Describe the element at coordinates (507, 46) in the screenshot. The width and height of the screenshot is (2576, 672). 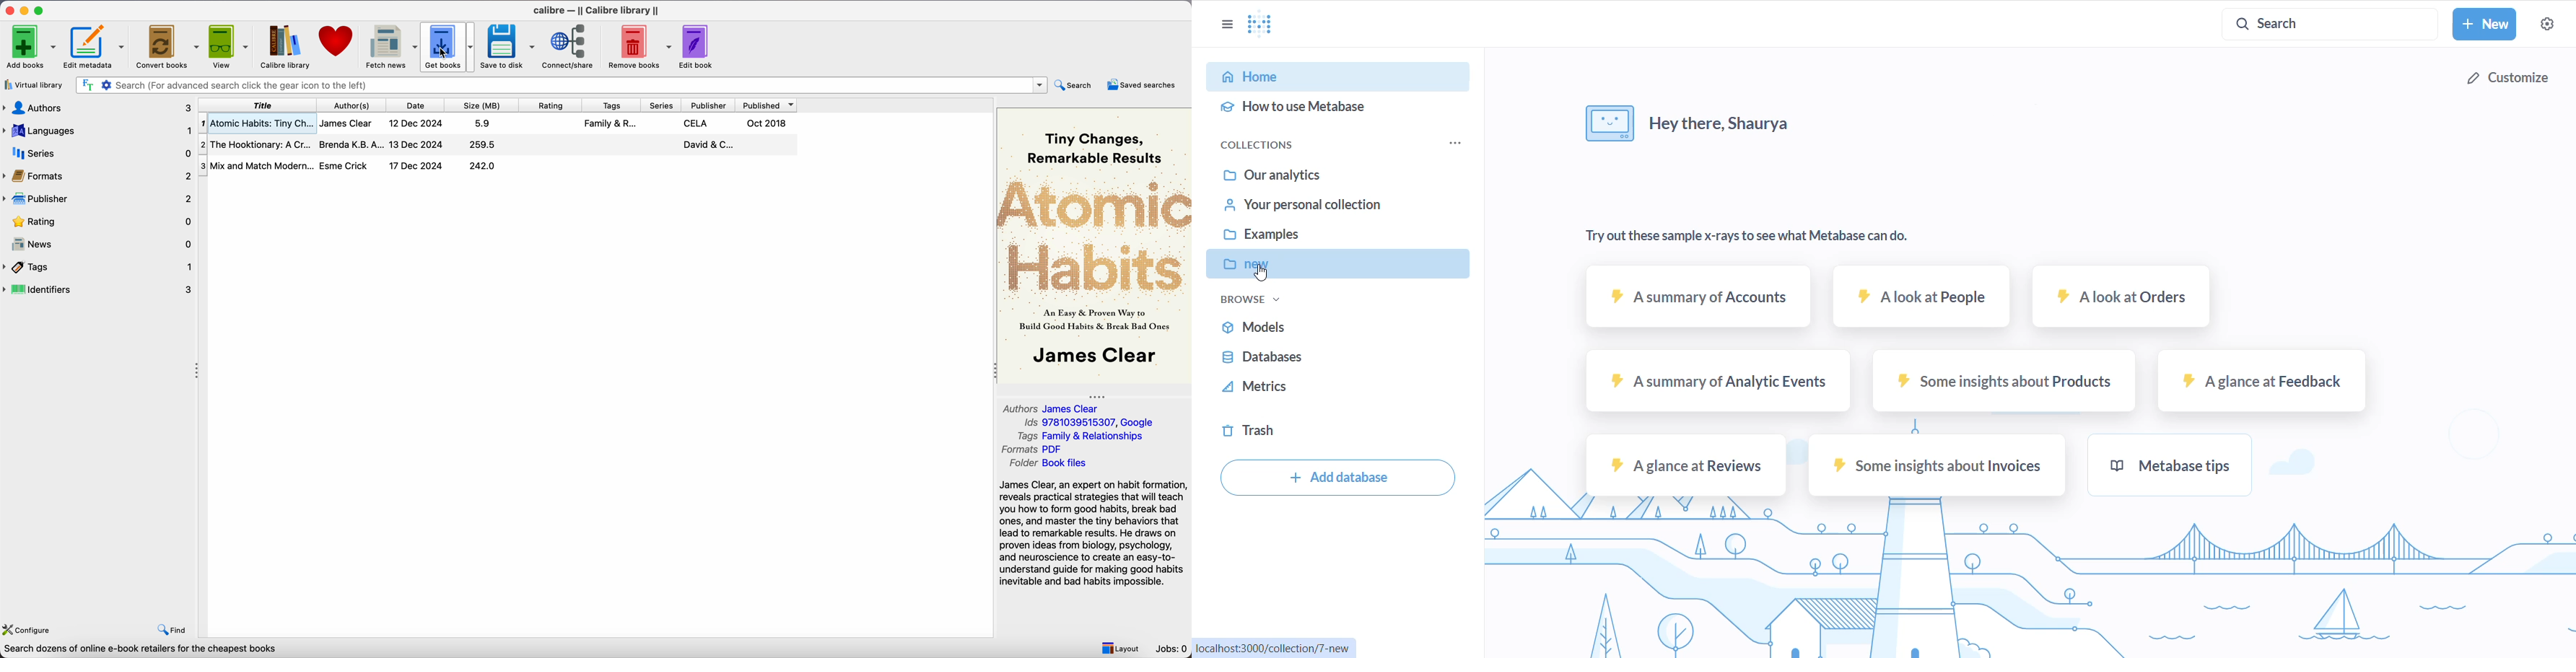
I see `save to disk` at that location.